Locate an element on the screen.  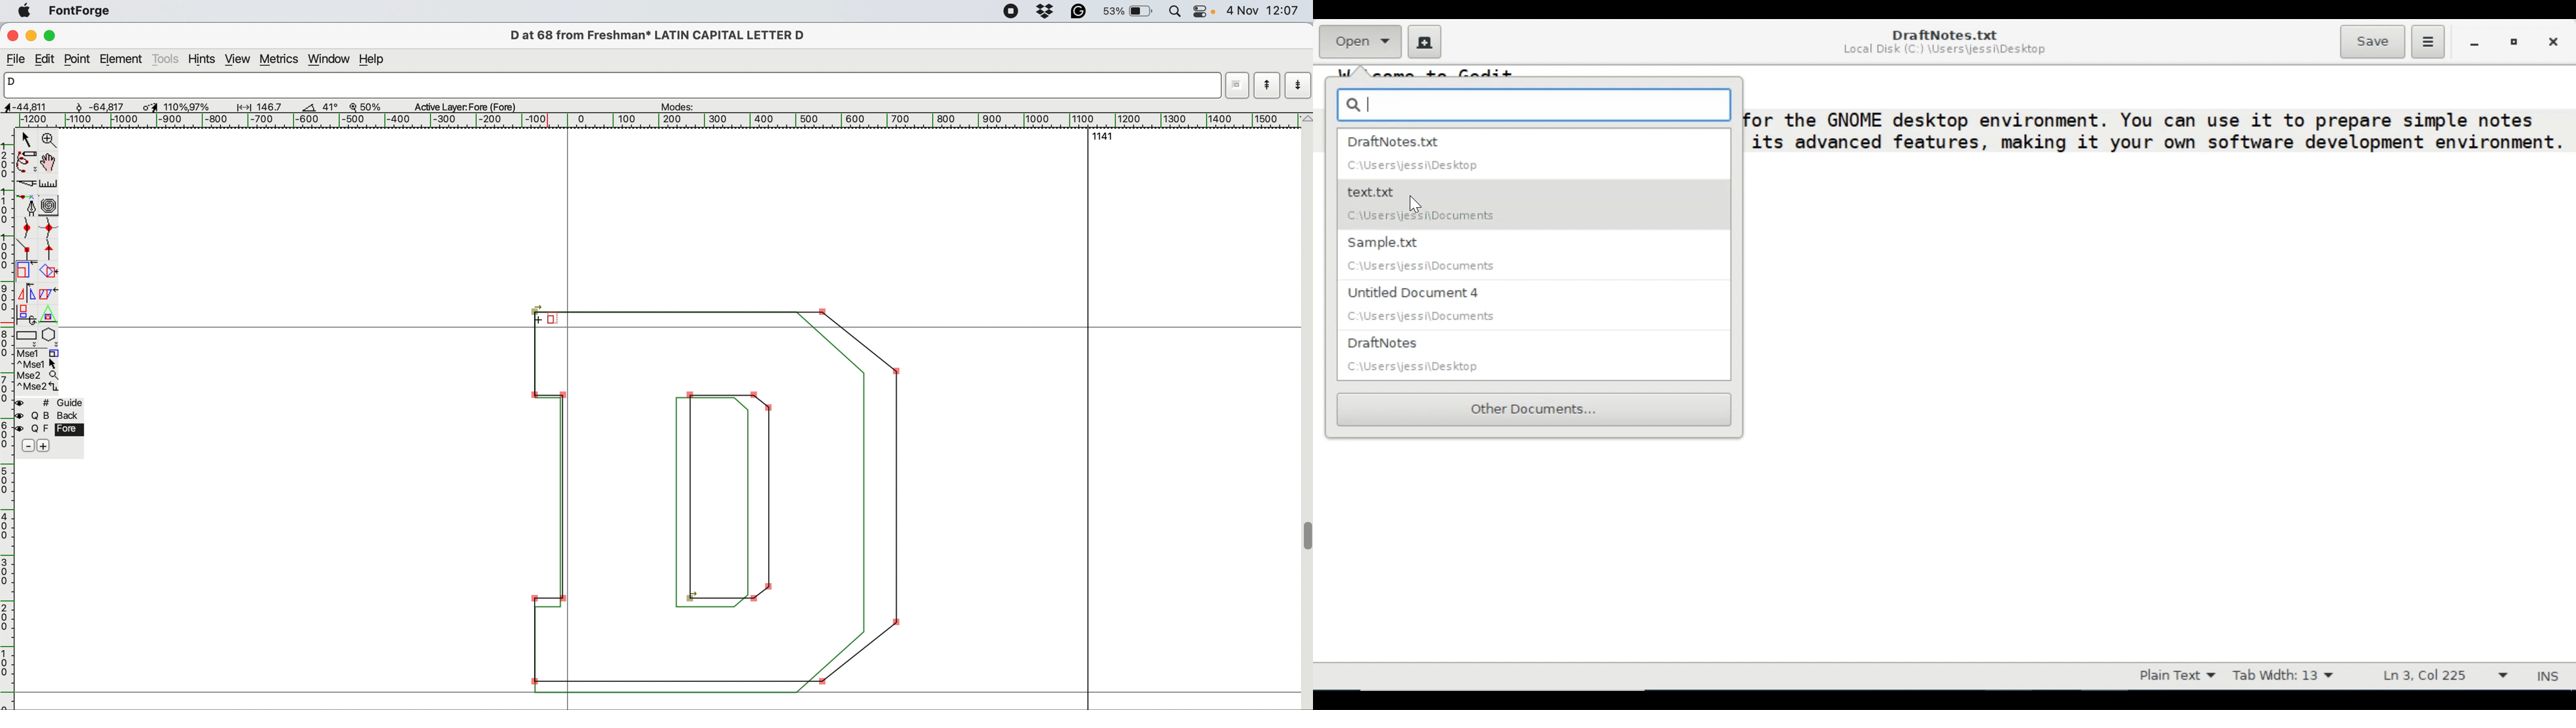
grammarly is located at coordinates (1083, 11).